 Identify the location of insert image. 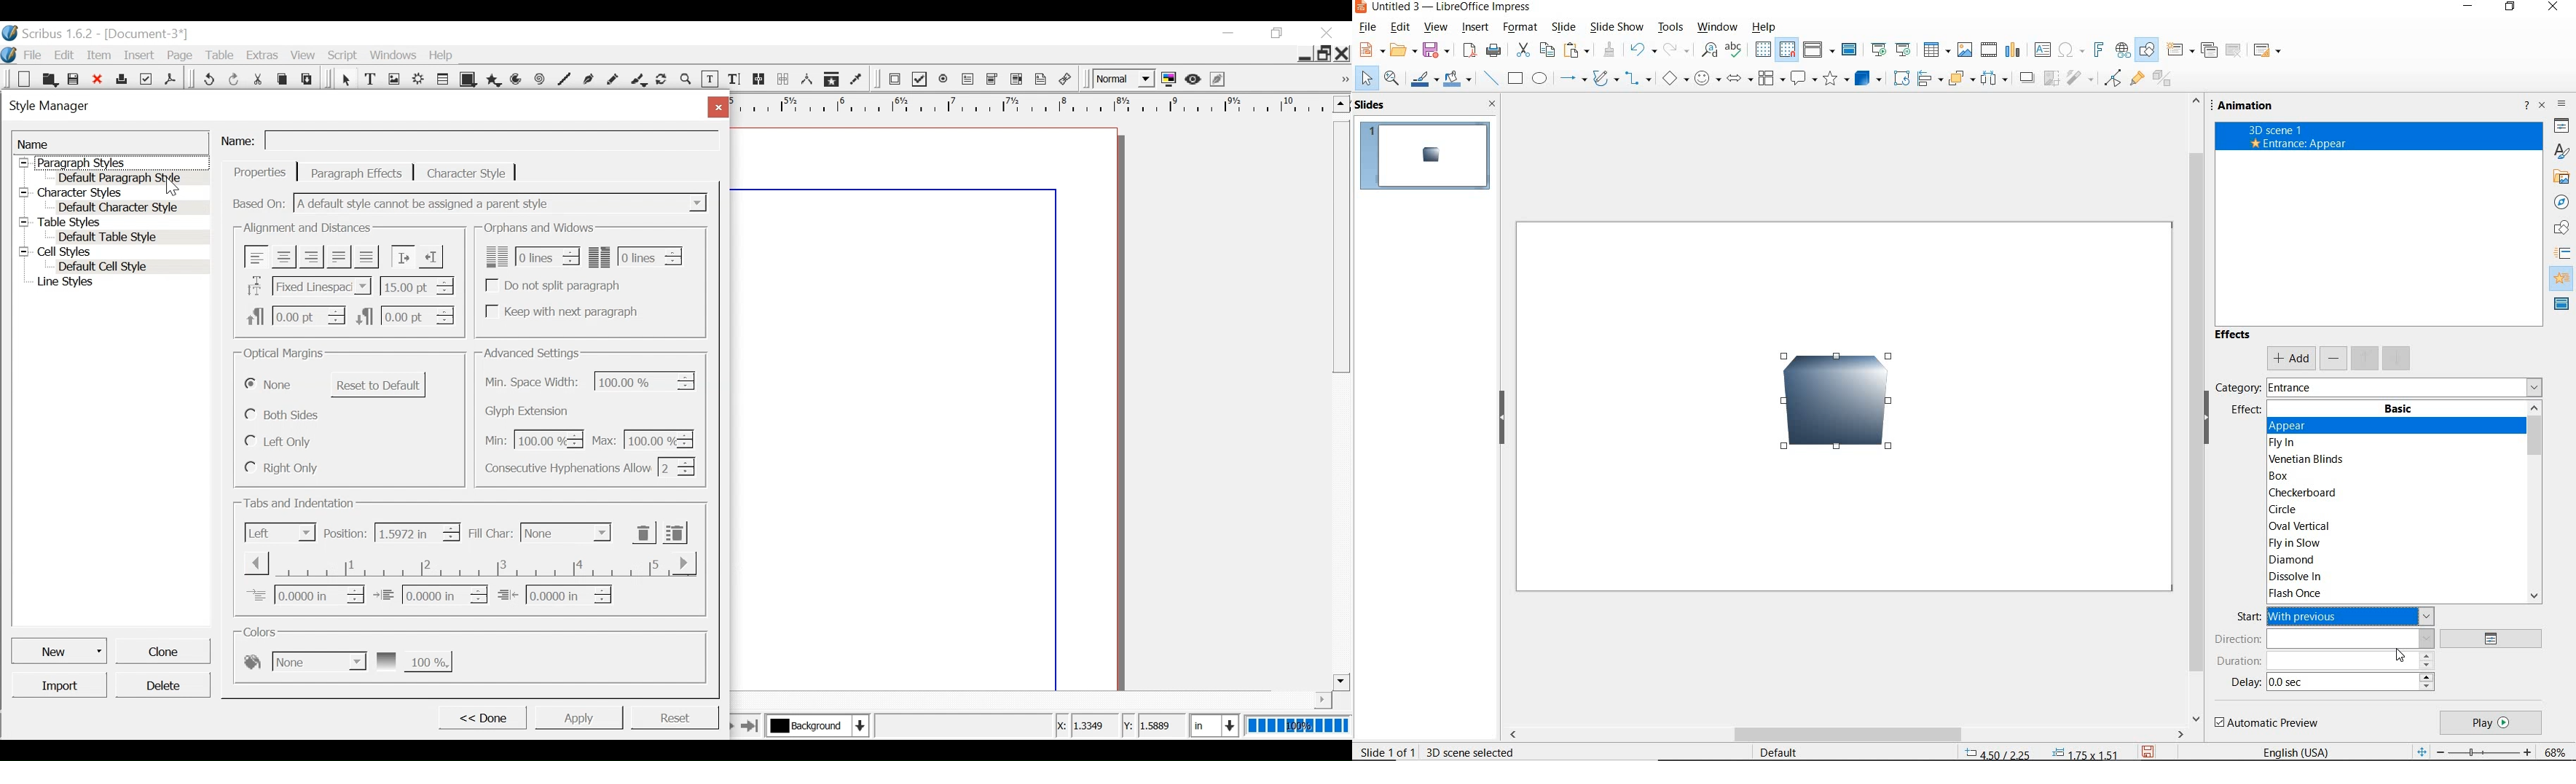
(1967, 50).